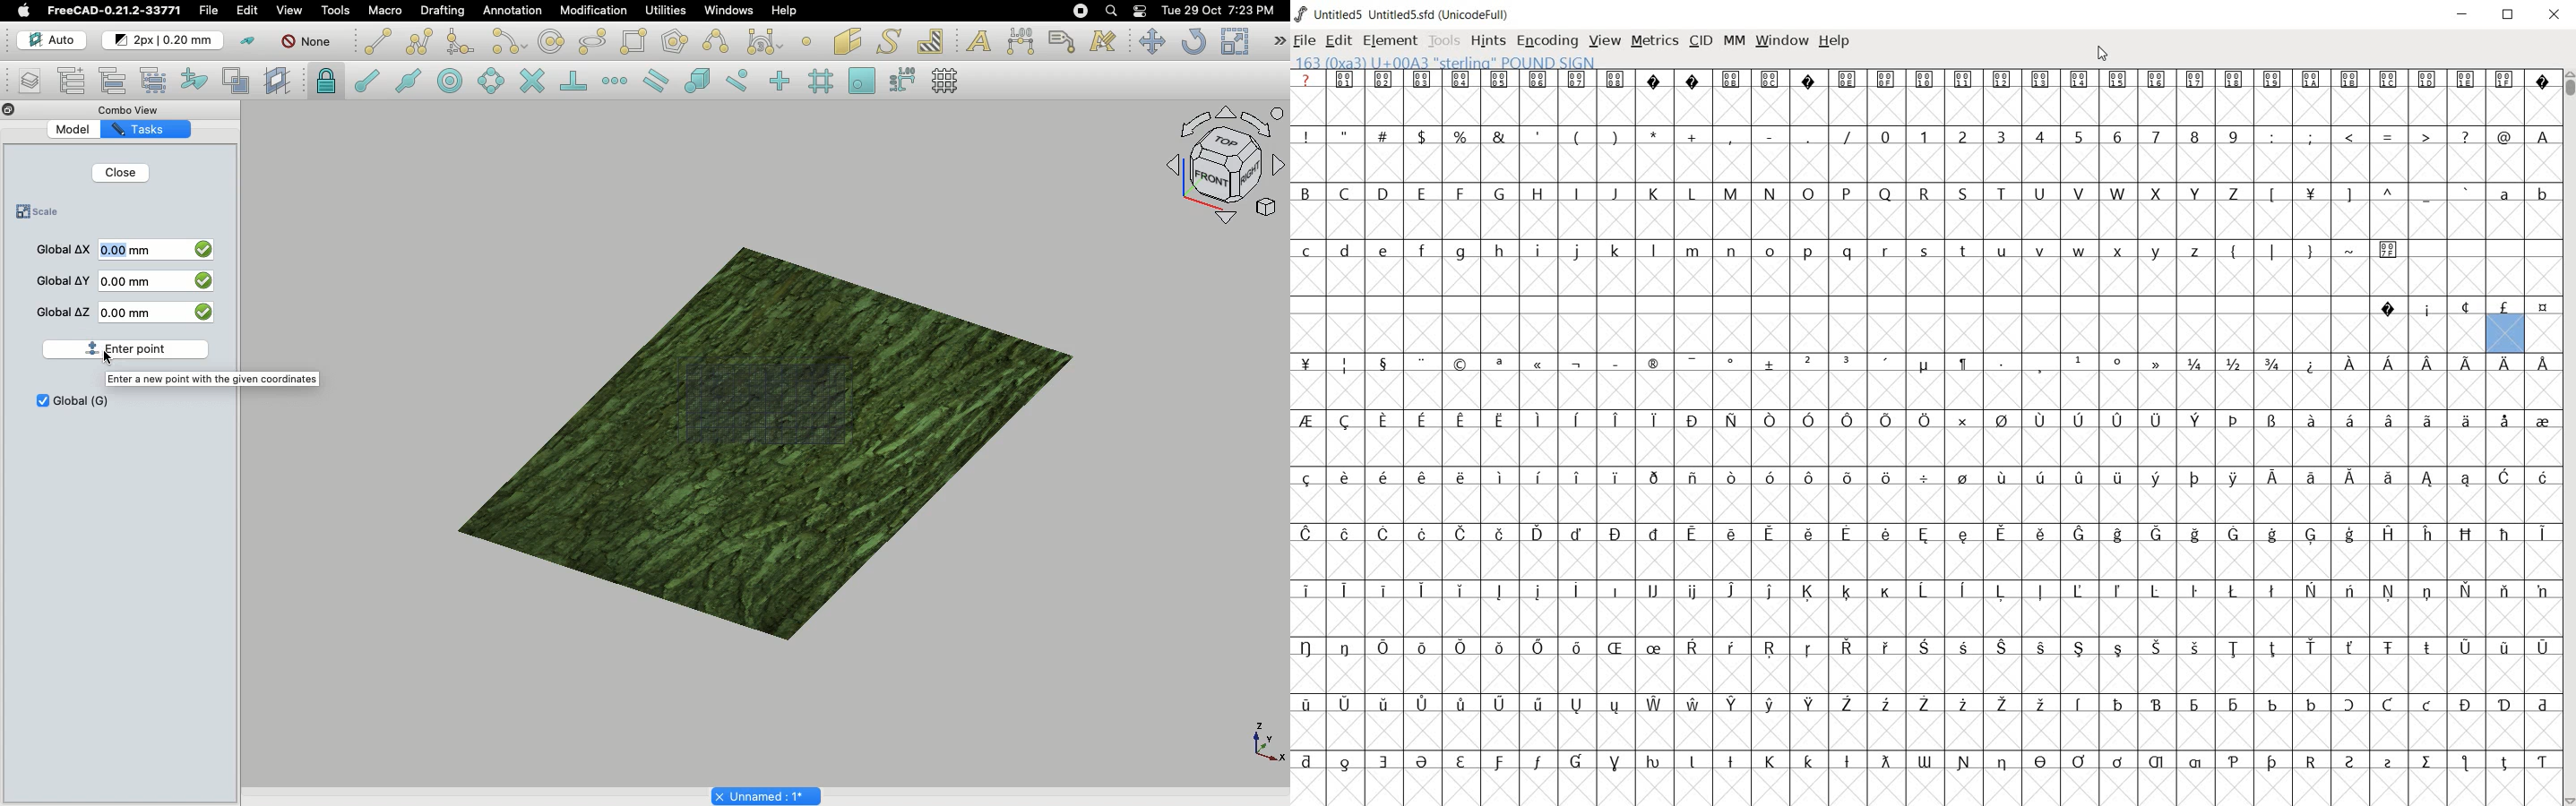 The image size is (2576, 812). Describe the element at coordinates (246, 40) in the screenshot. I see `Toggle construction mode` at that location.